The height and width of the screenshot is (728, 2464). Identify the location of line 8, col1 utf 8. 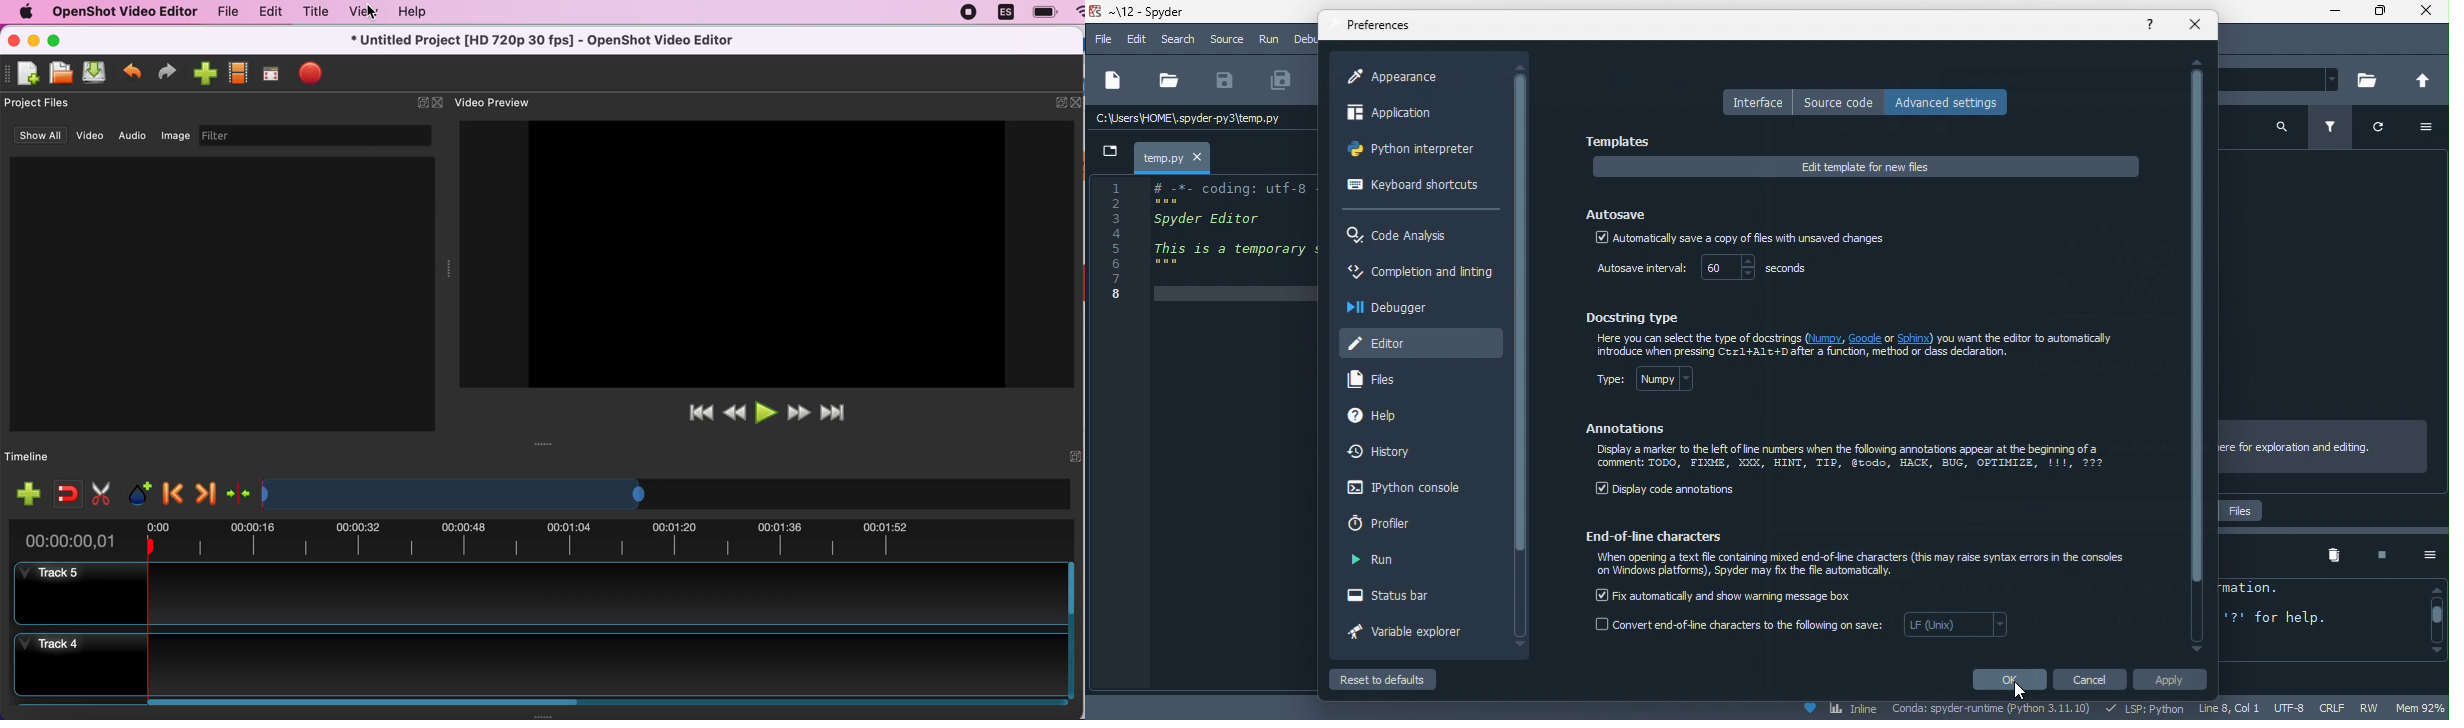
(2254, 709).